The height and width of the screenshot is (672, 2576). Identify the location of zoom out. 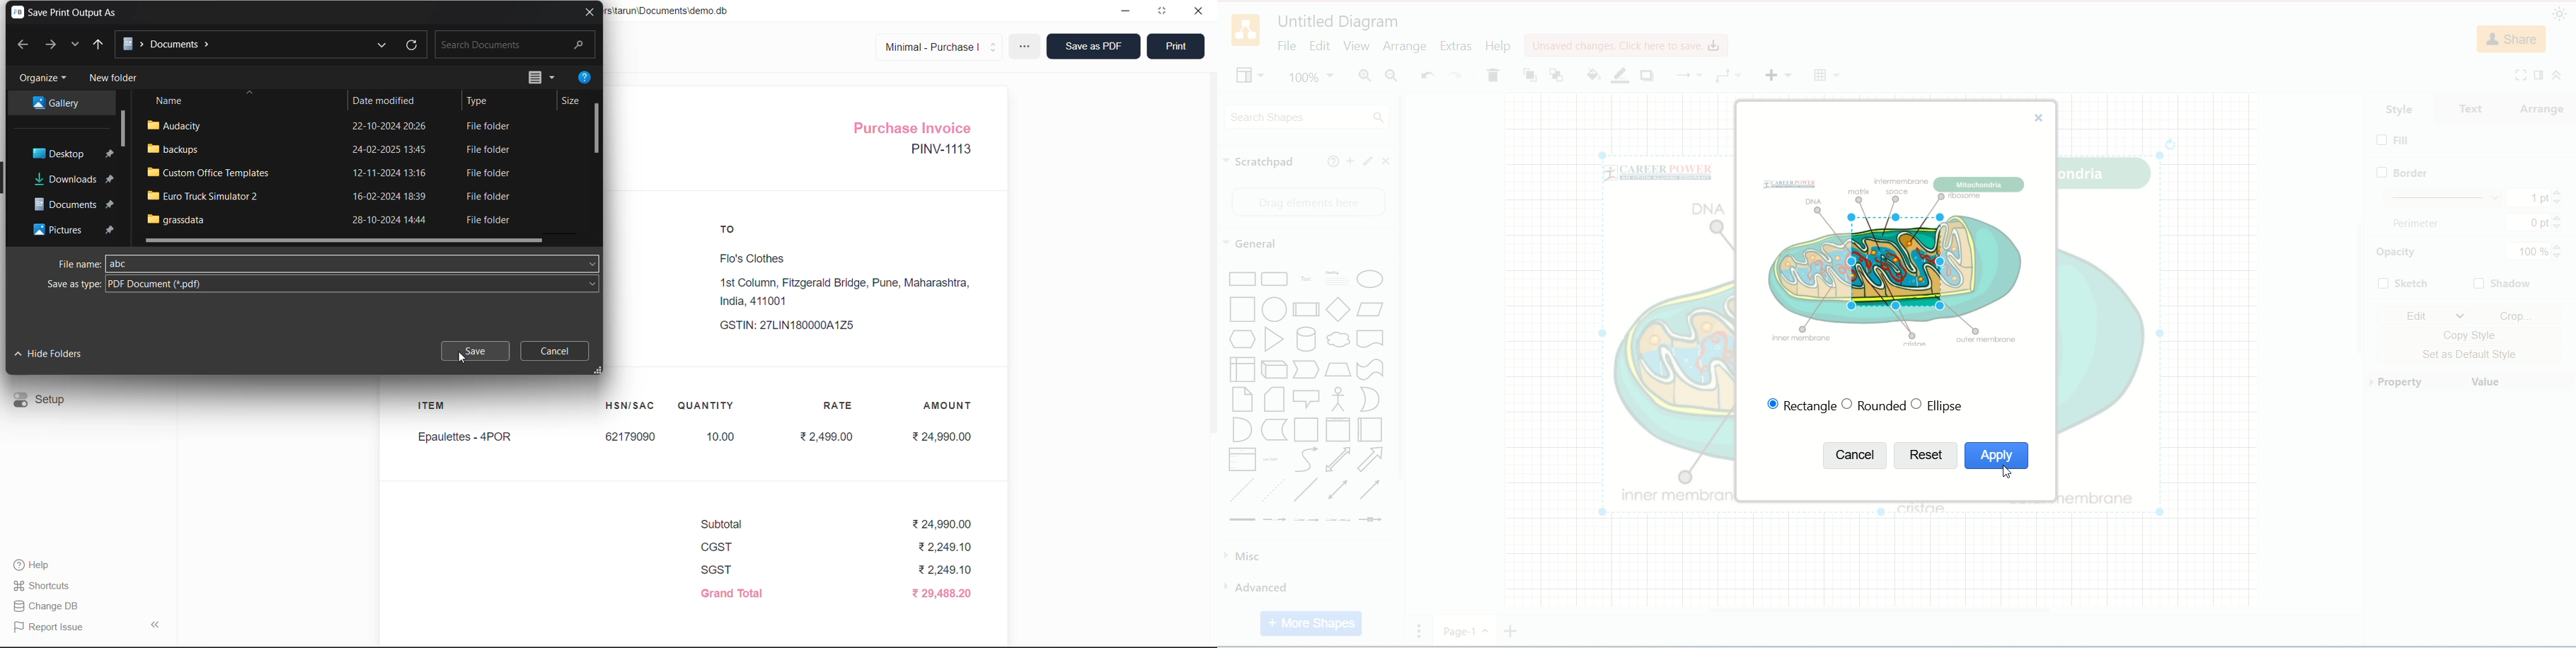
(1389, 77).